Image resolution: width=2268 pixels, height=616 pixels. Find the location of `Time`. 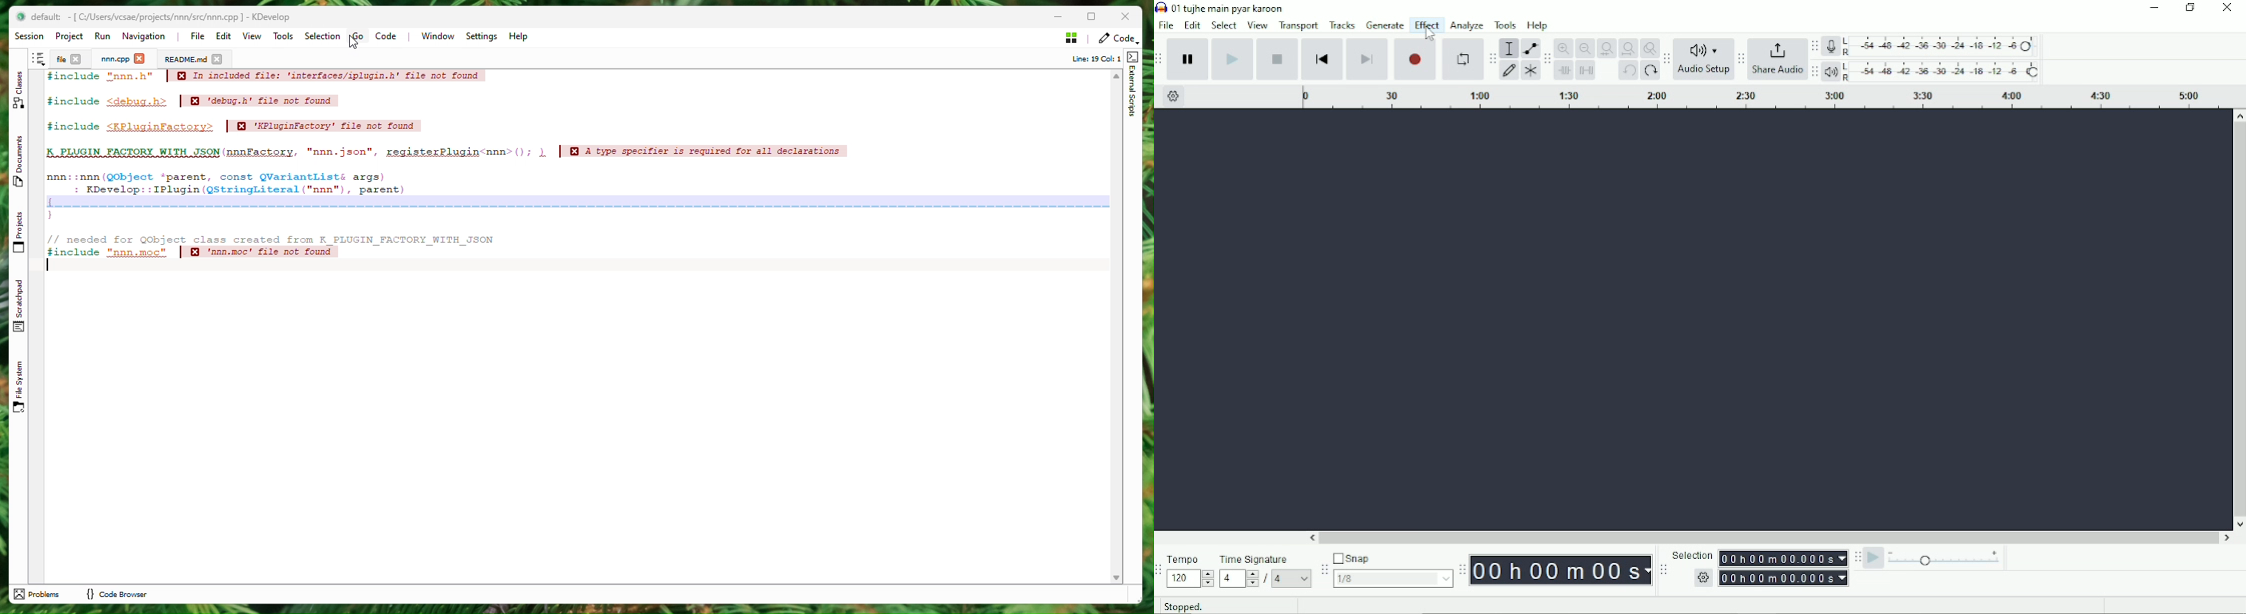

Time is located at coordinates (1561, 570).